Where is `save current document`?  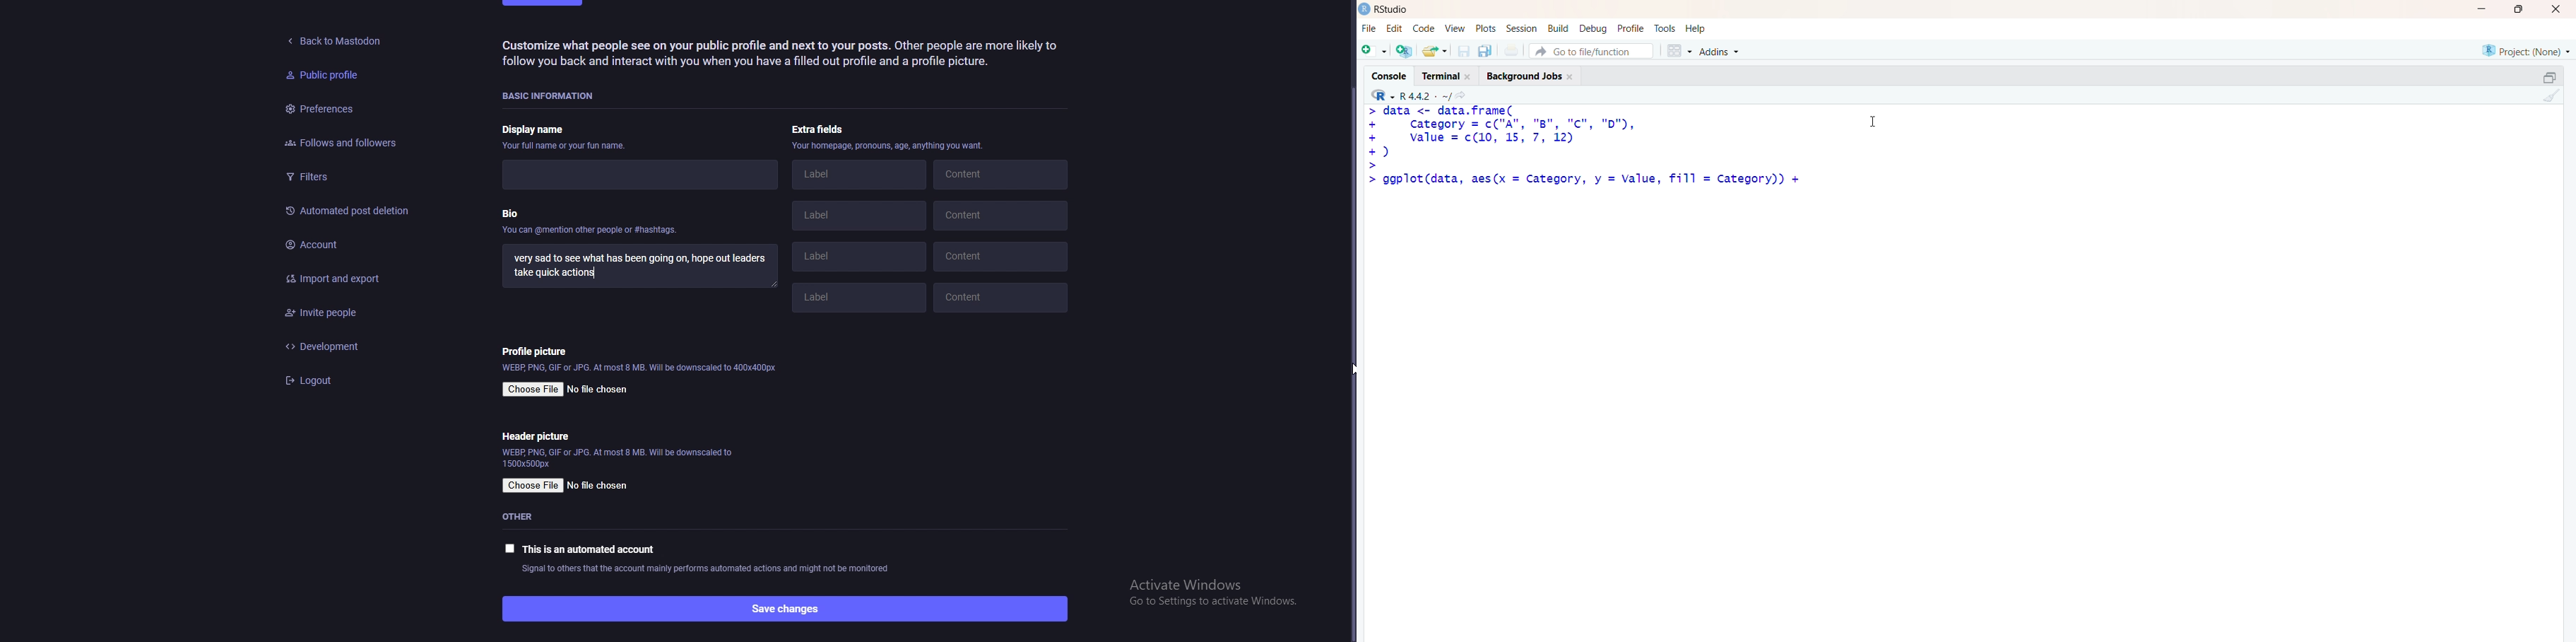
save current document is located at coordinates (1463, 51).